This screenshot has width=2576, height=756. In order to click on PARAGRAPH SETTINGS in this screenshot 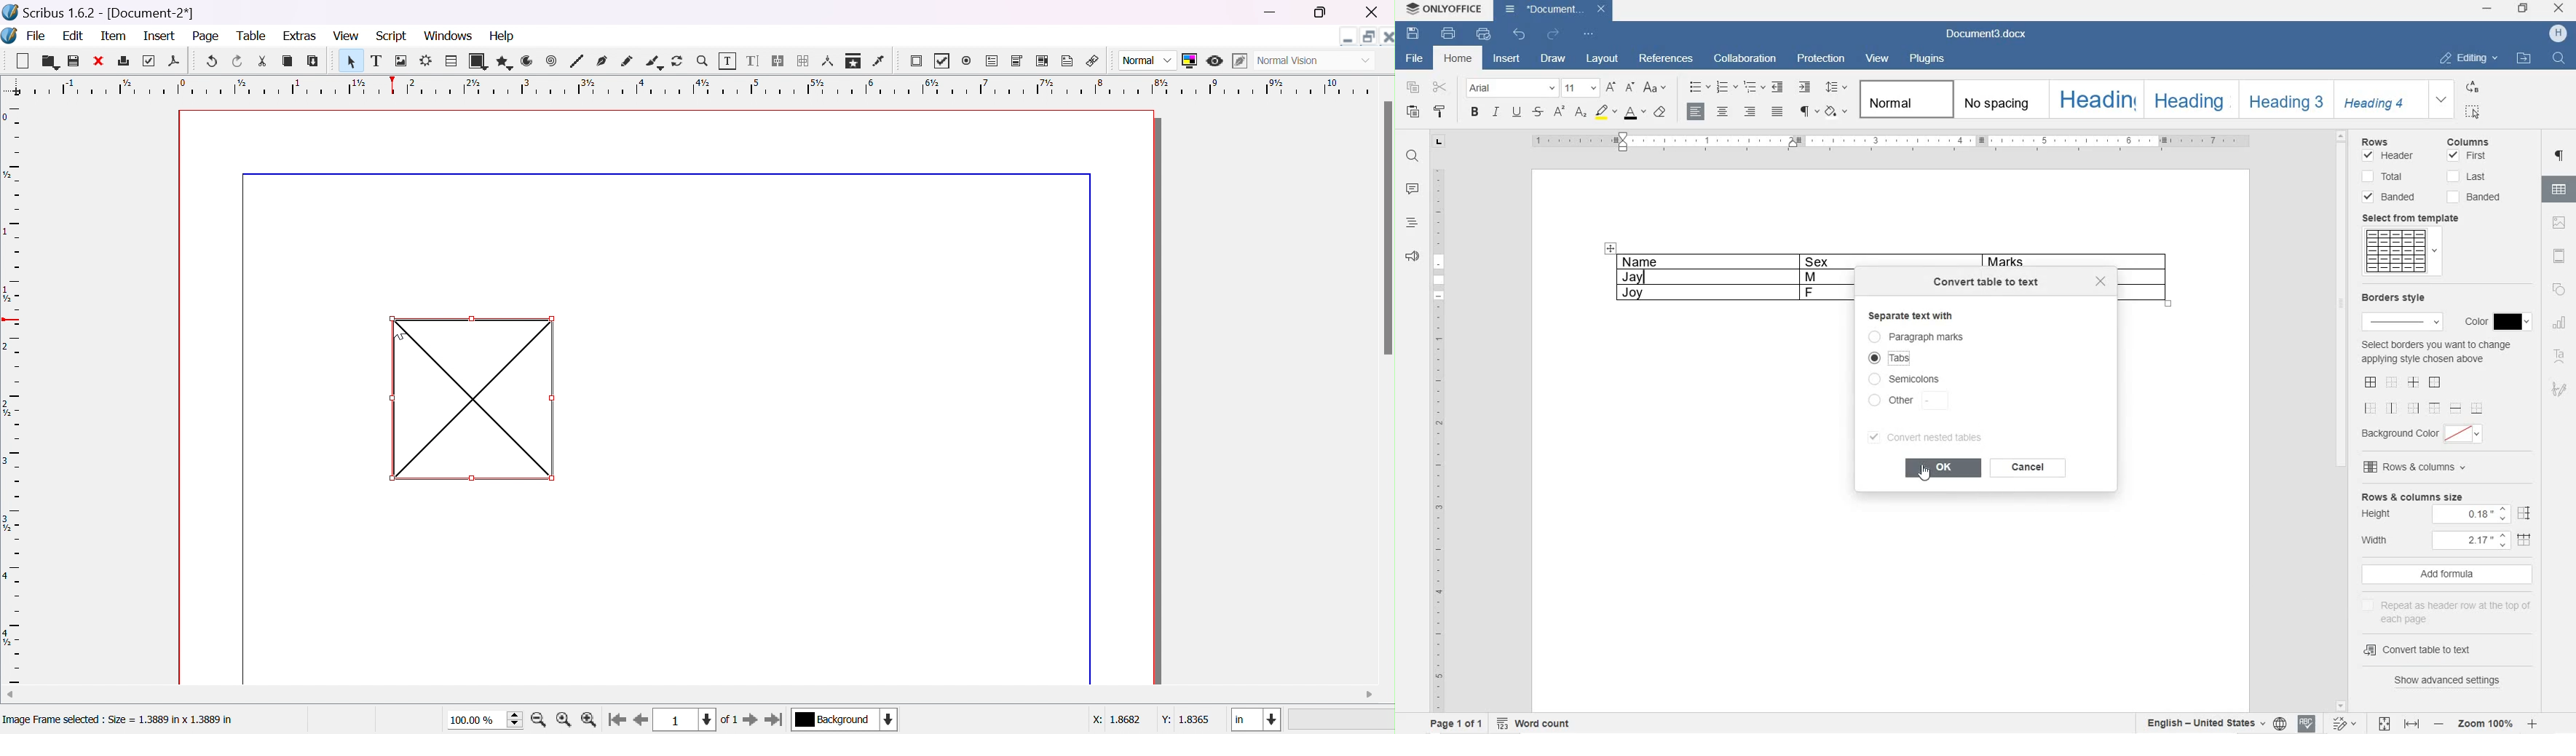, I will do `click(2558, 157)`.